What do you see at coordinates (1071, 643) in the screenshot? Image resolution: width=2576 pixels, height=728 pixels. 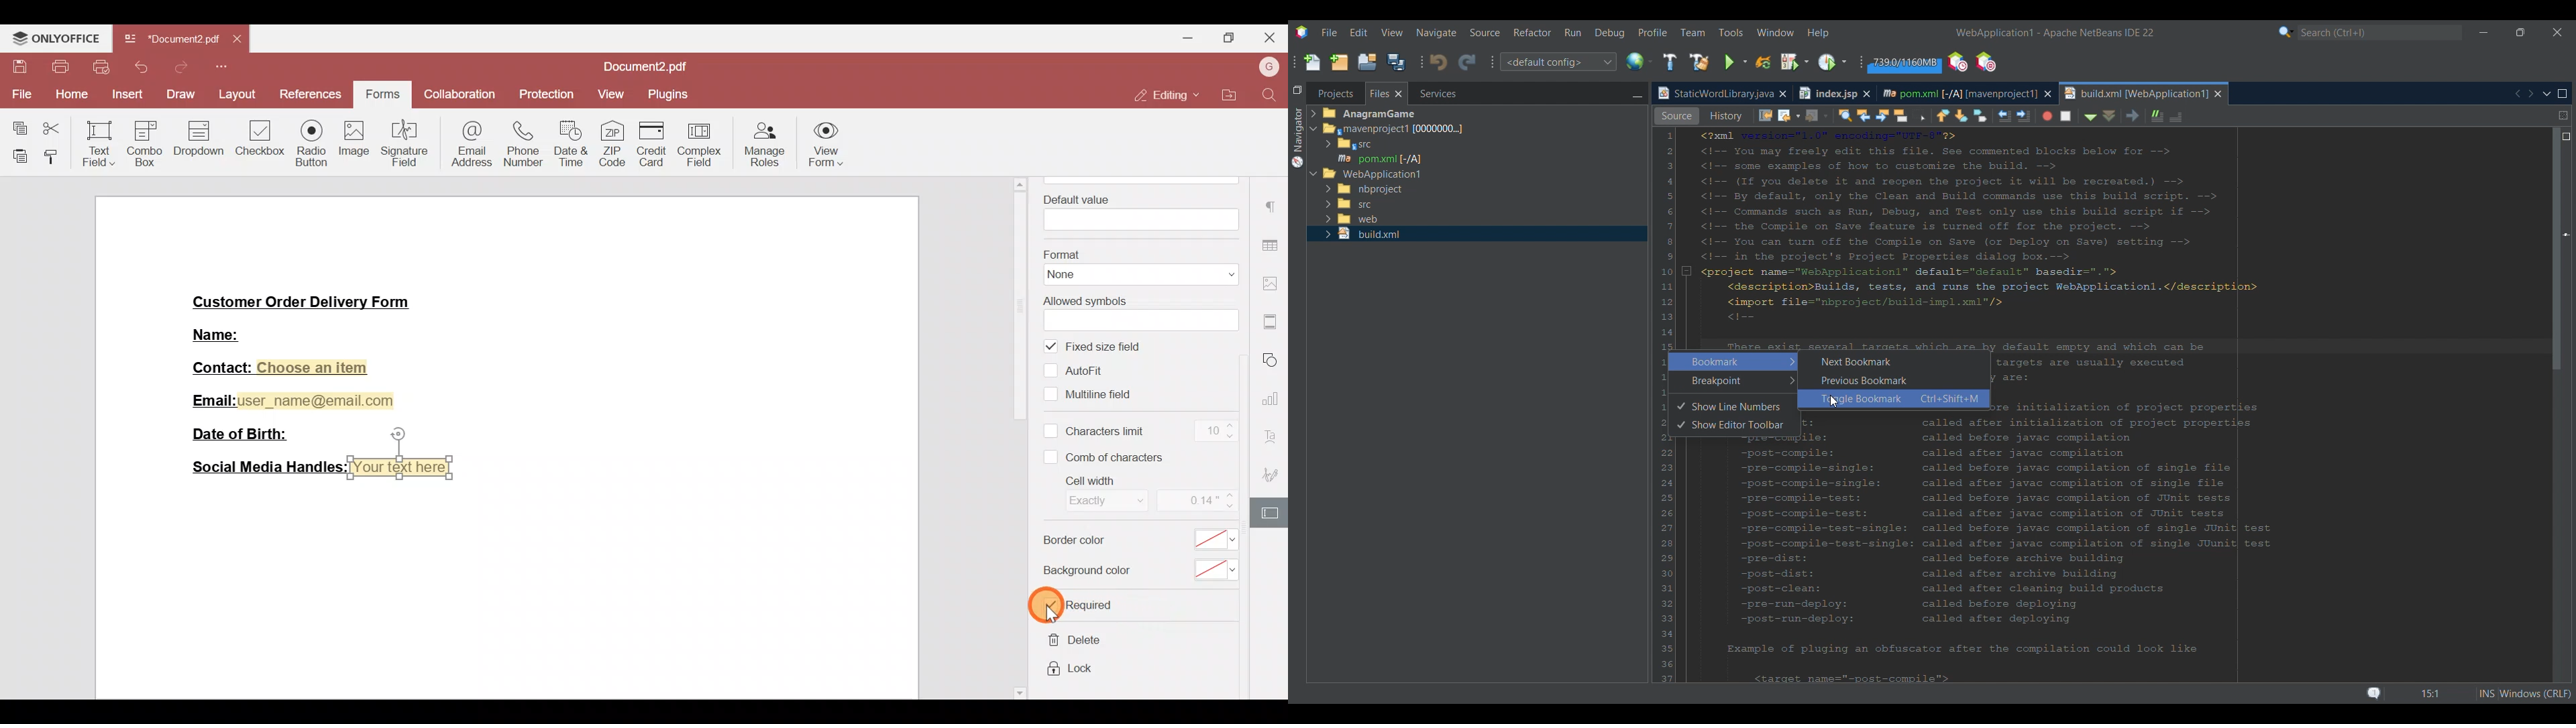 I see `Delete` at bounding box center [1071, 643].